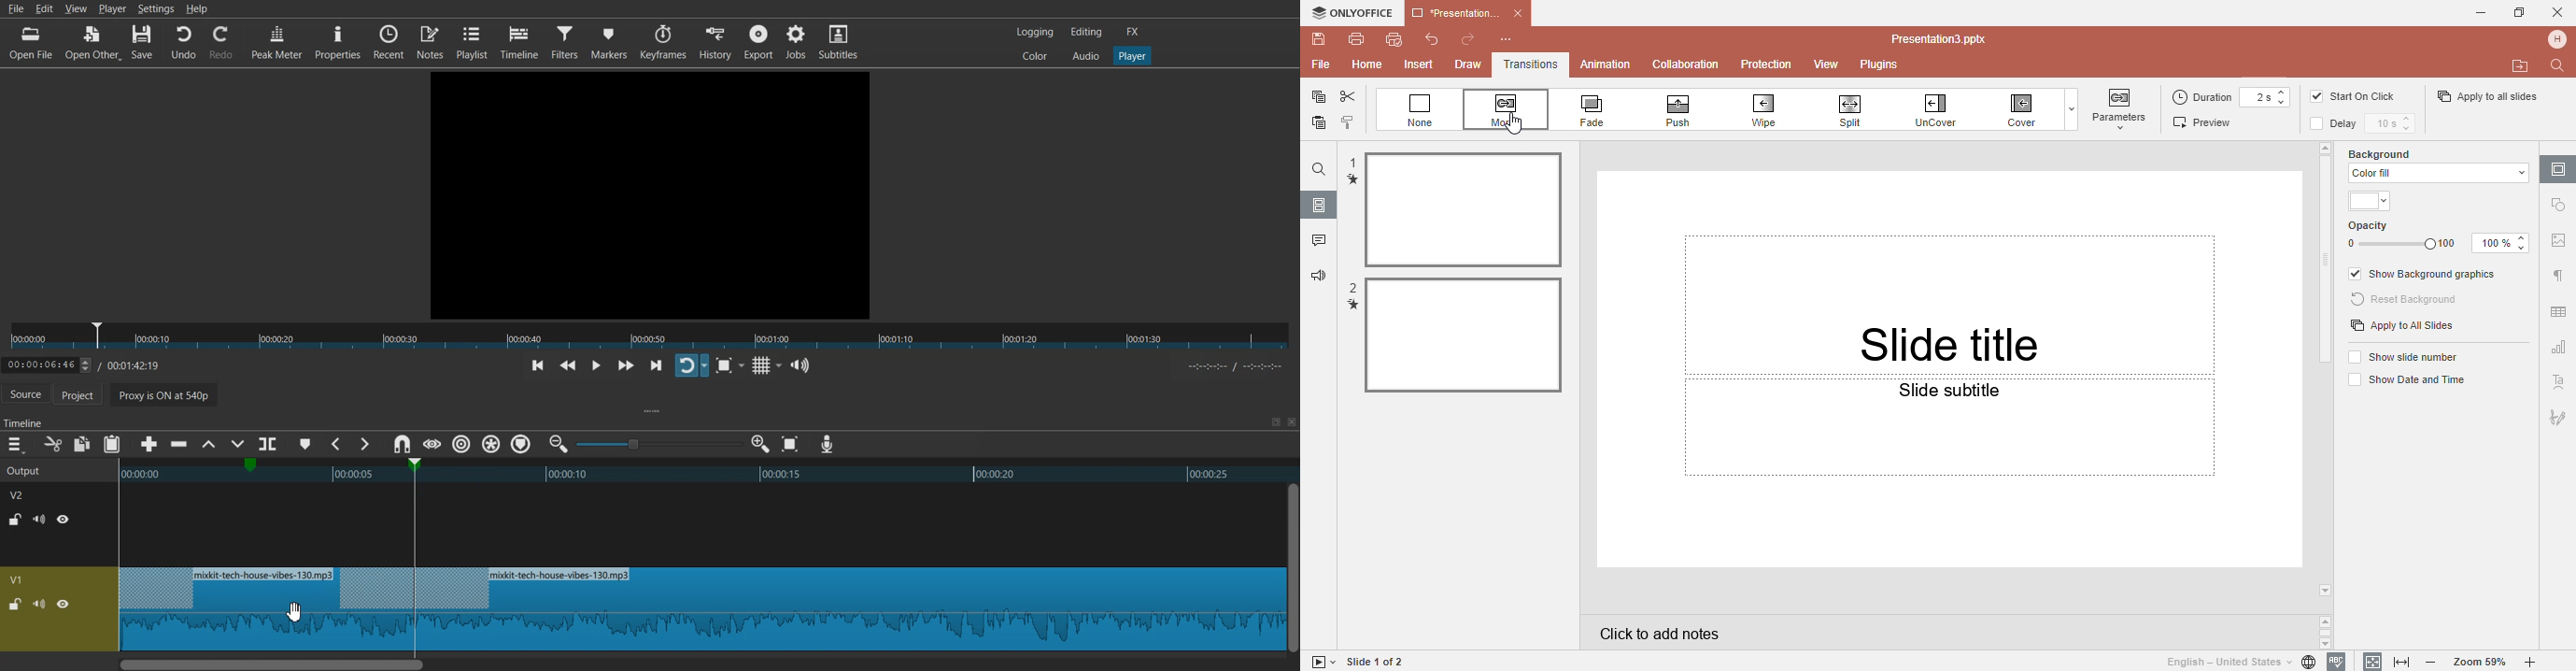  I want to click on Plugins, so click(1888, 65).